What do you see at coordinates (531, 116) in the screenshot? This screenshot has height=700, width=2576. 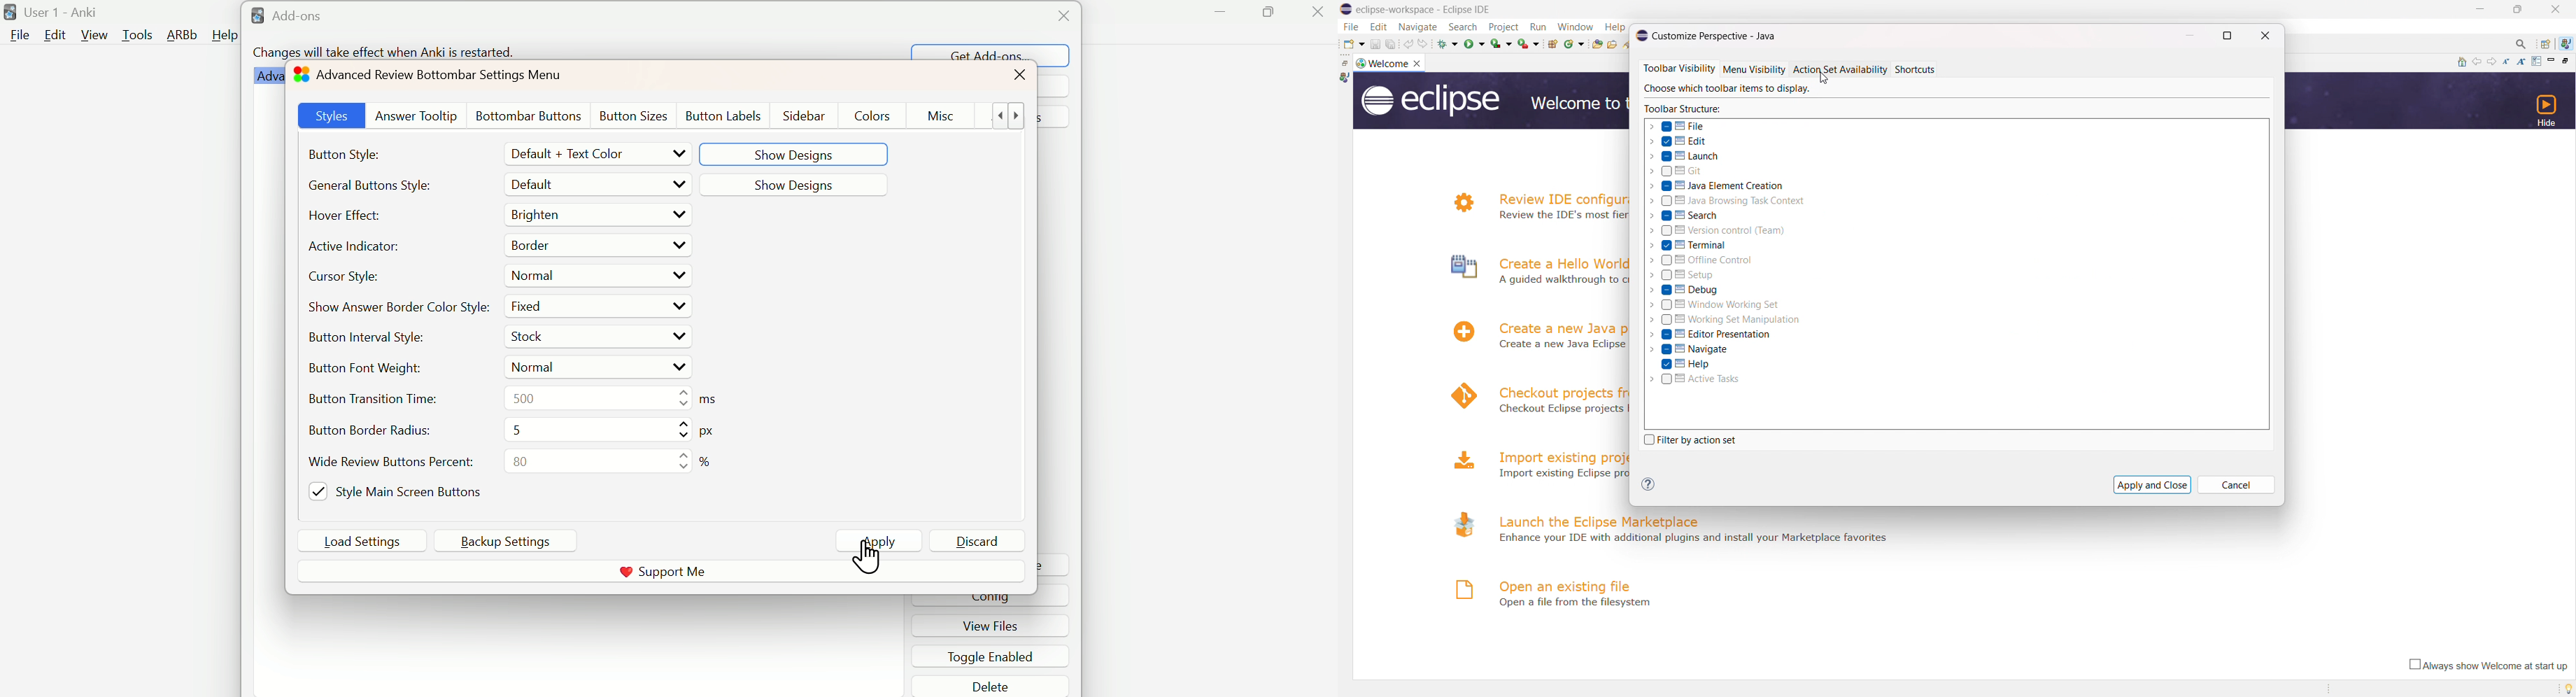 I see `Bottombar Buttons` at bounding box center [531, 116].